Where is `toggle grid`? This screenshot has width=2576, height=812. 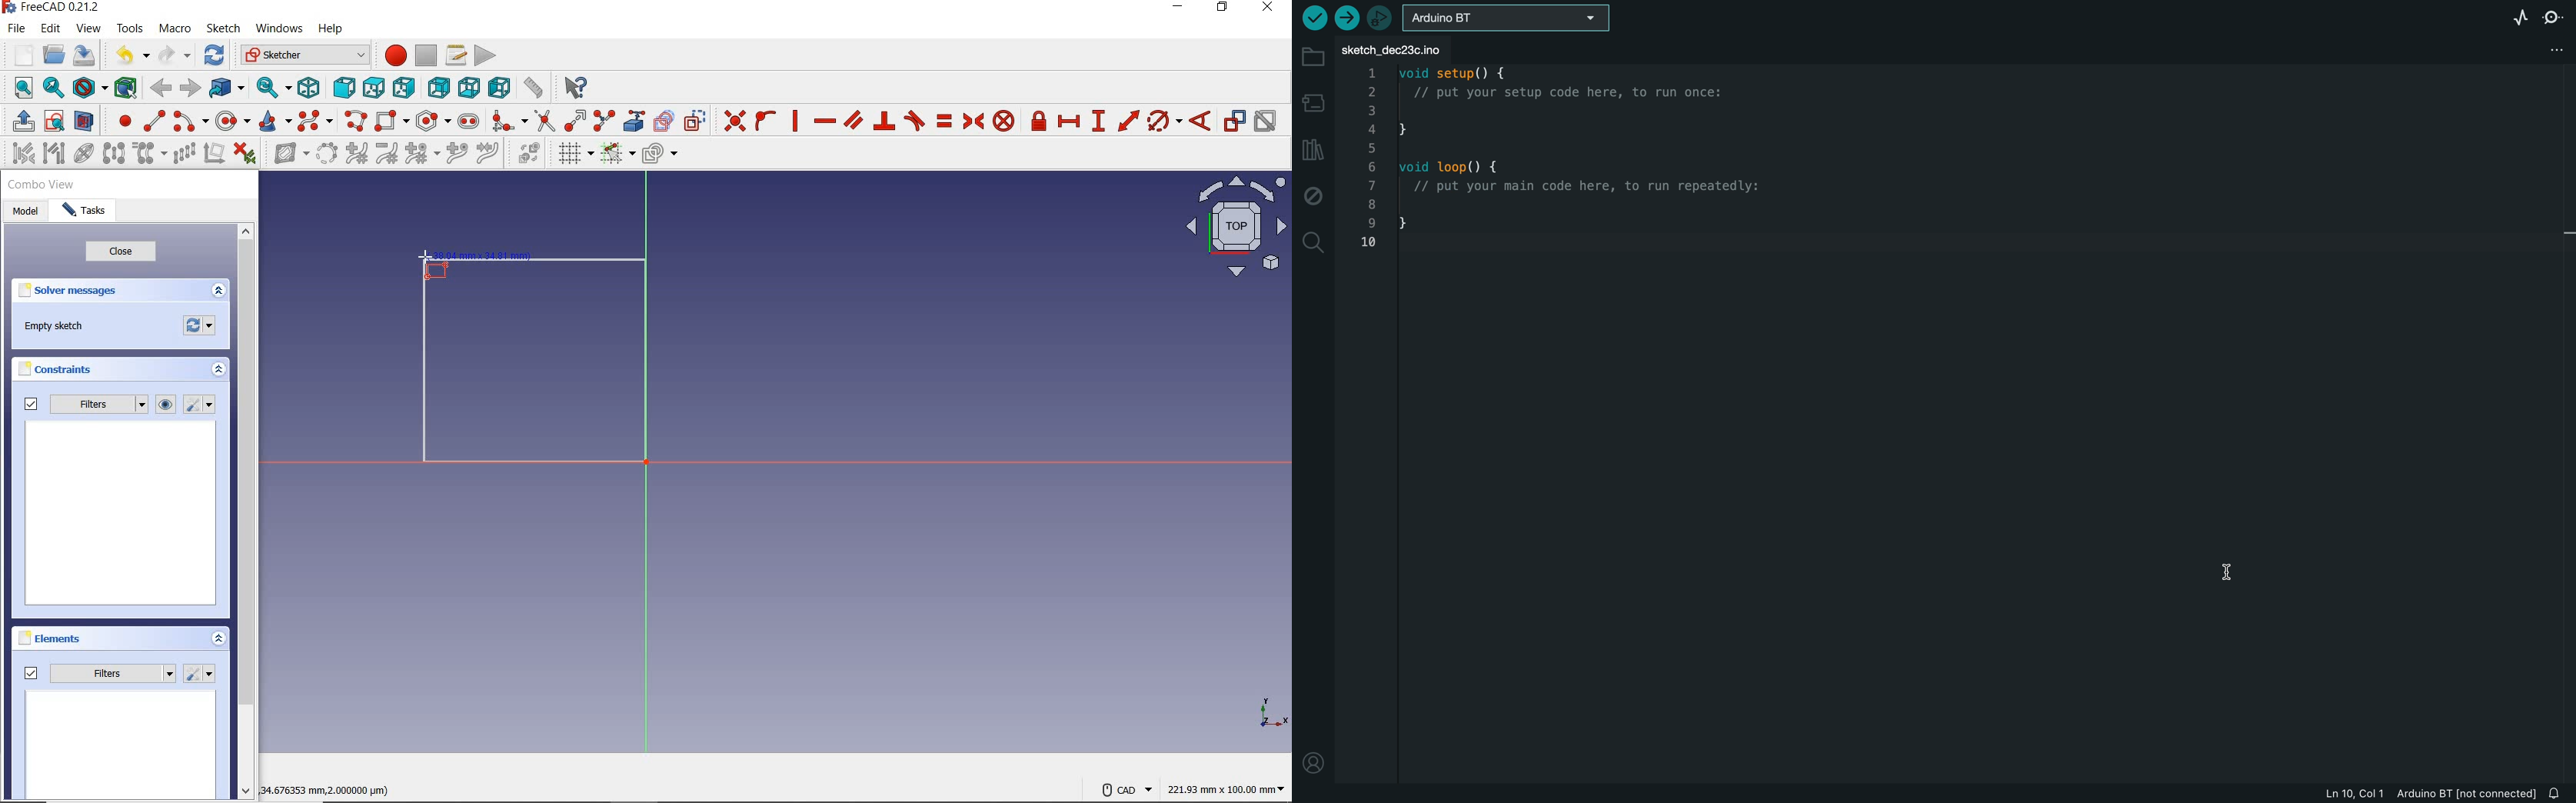 toggle grid is located at coordinates (574, 155).